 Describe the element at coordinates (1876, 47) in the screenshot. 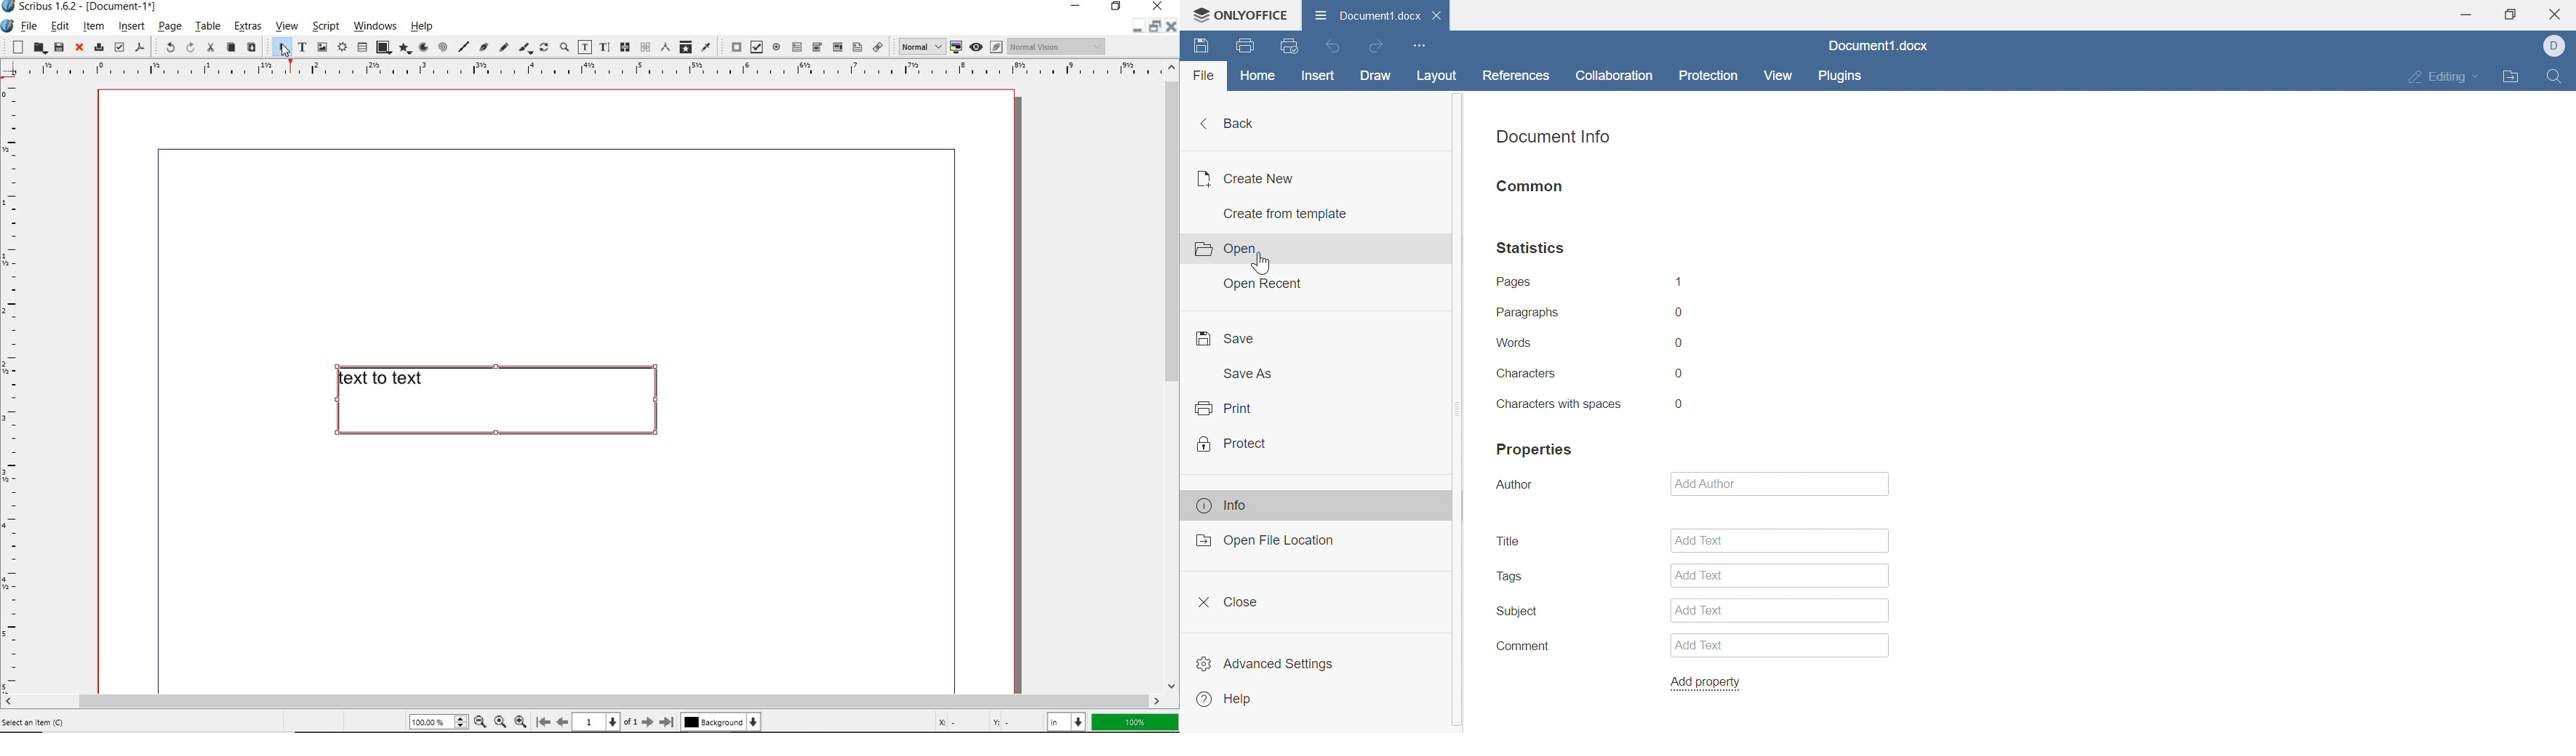

I see `Document1.docx` at that location.